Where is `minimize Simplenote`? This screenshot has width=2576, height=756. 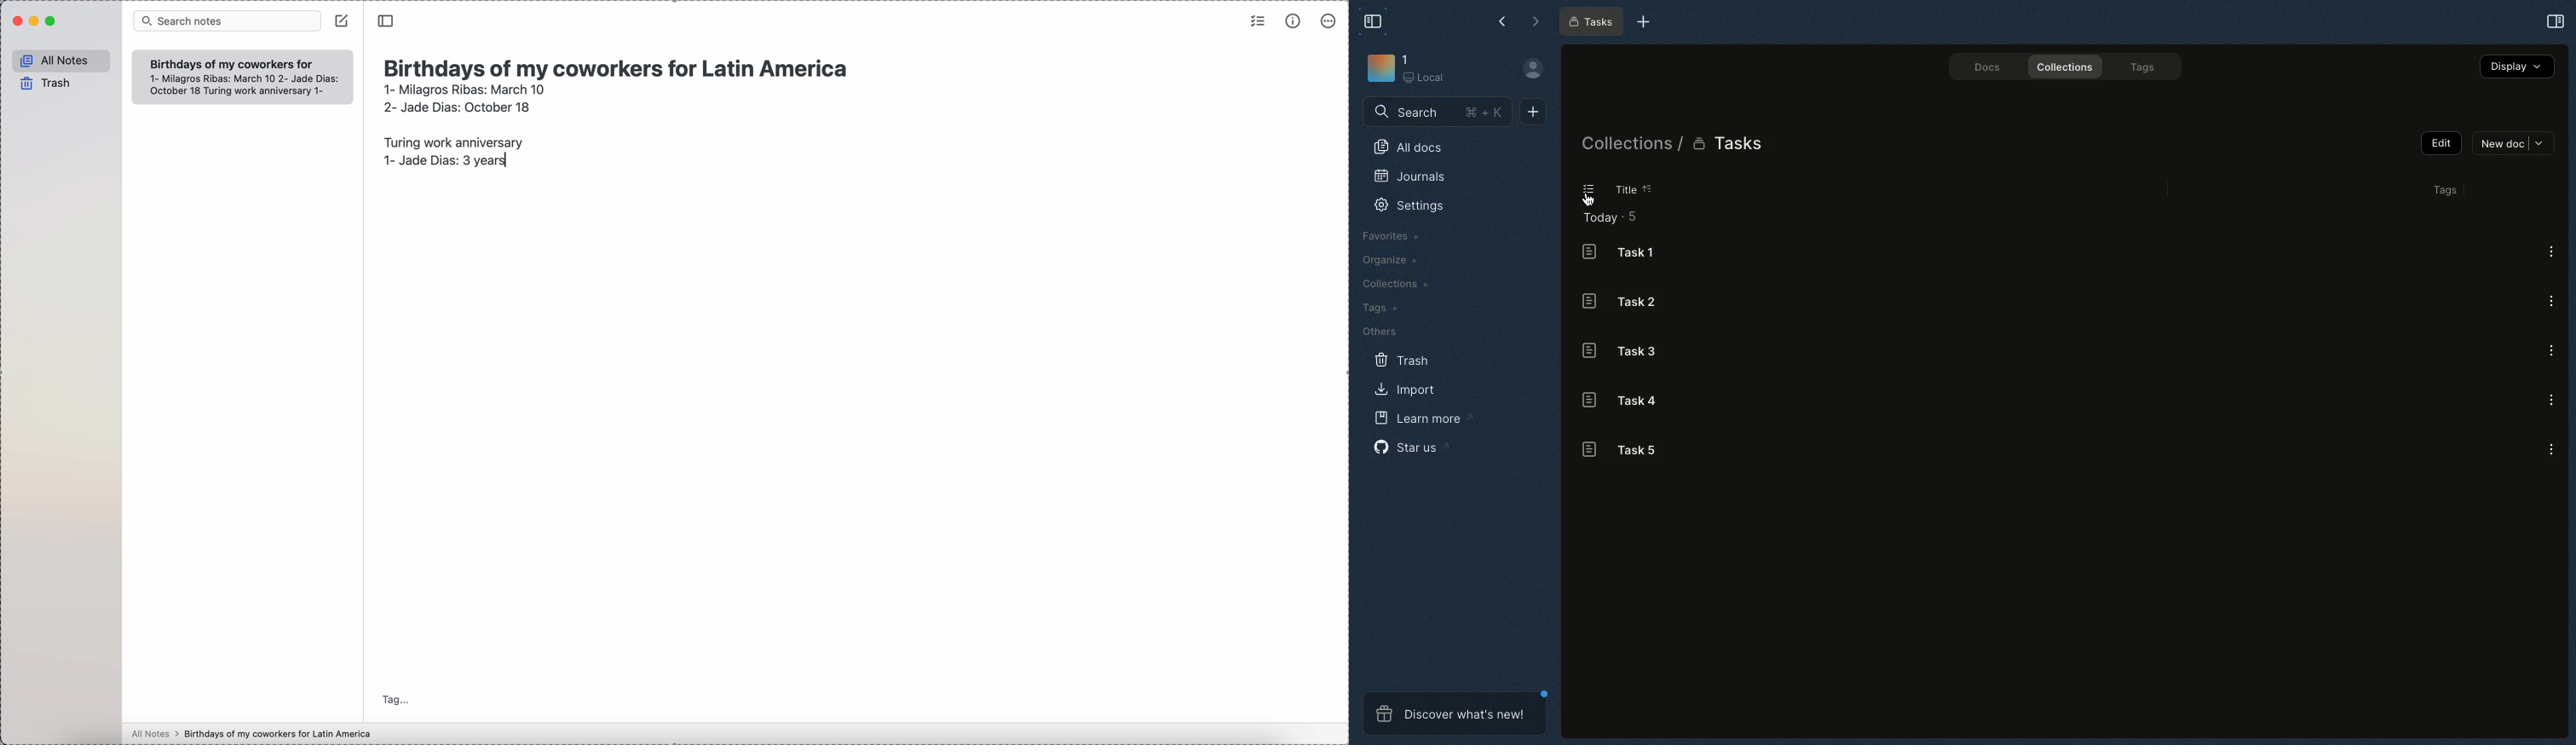 minimize Simplenote is located at coordinates (37, 22).